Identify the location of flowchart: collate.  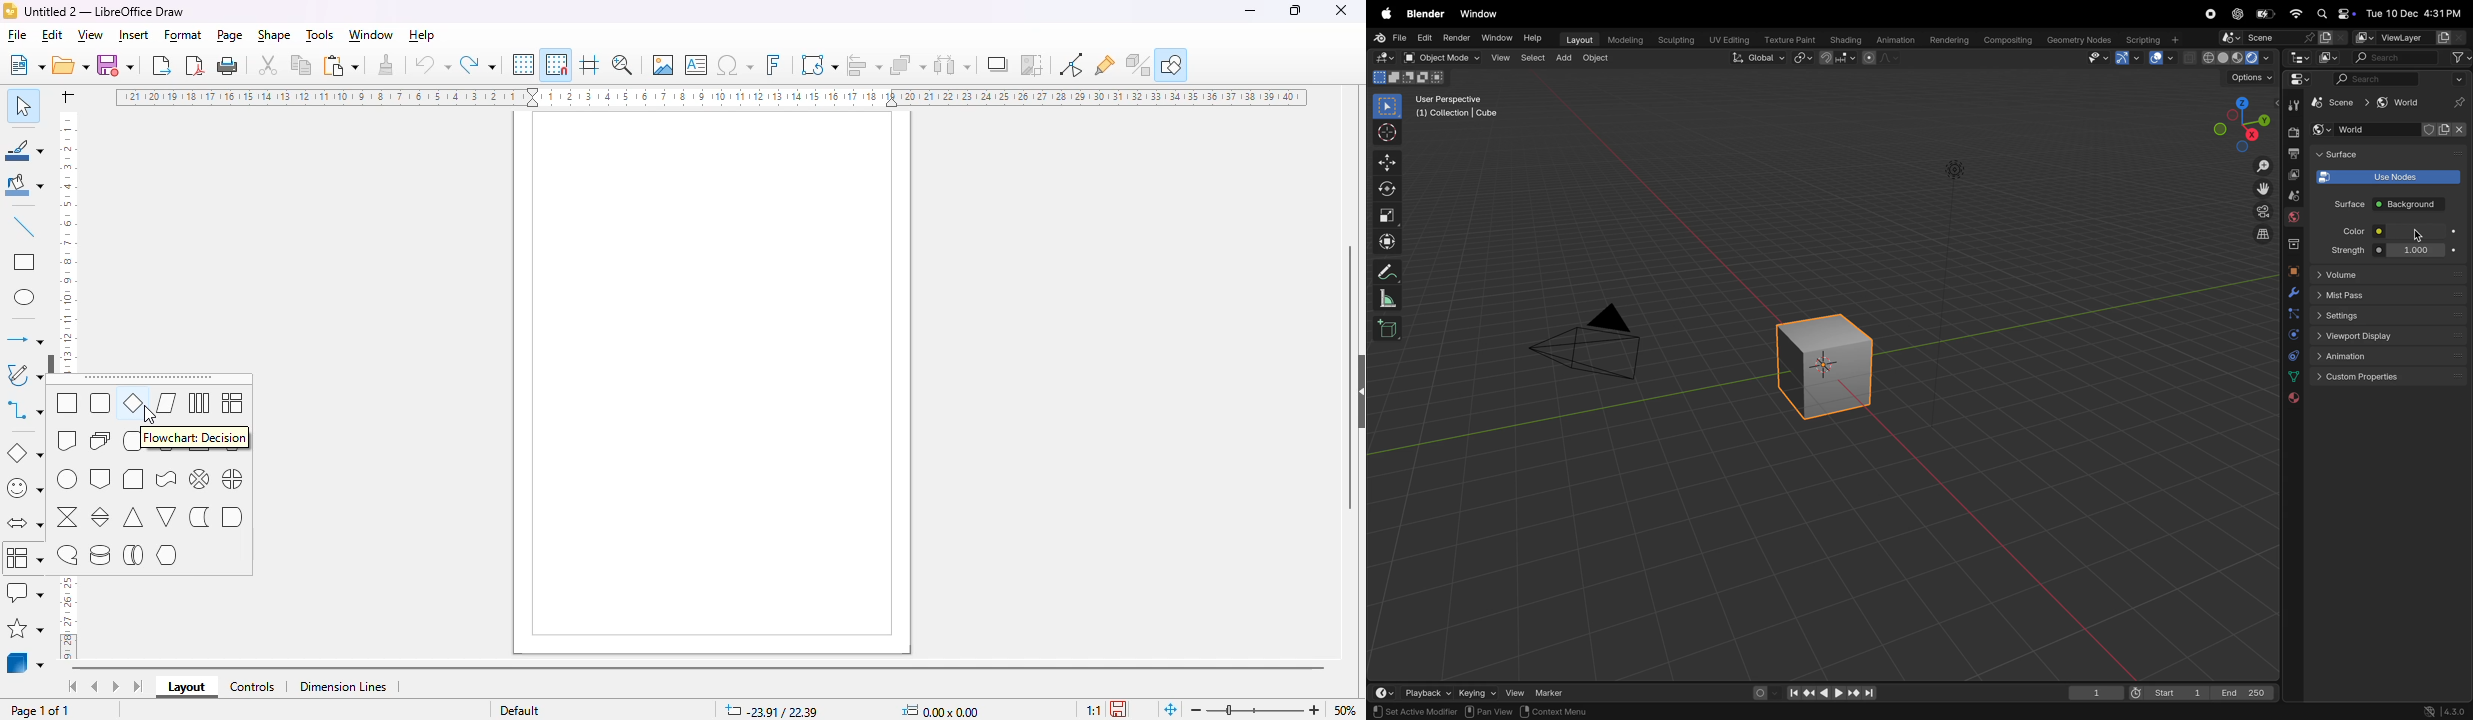
(67, 517).